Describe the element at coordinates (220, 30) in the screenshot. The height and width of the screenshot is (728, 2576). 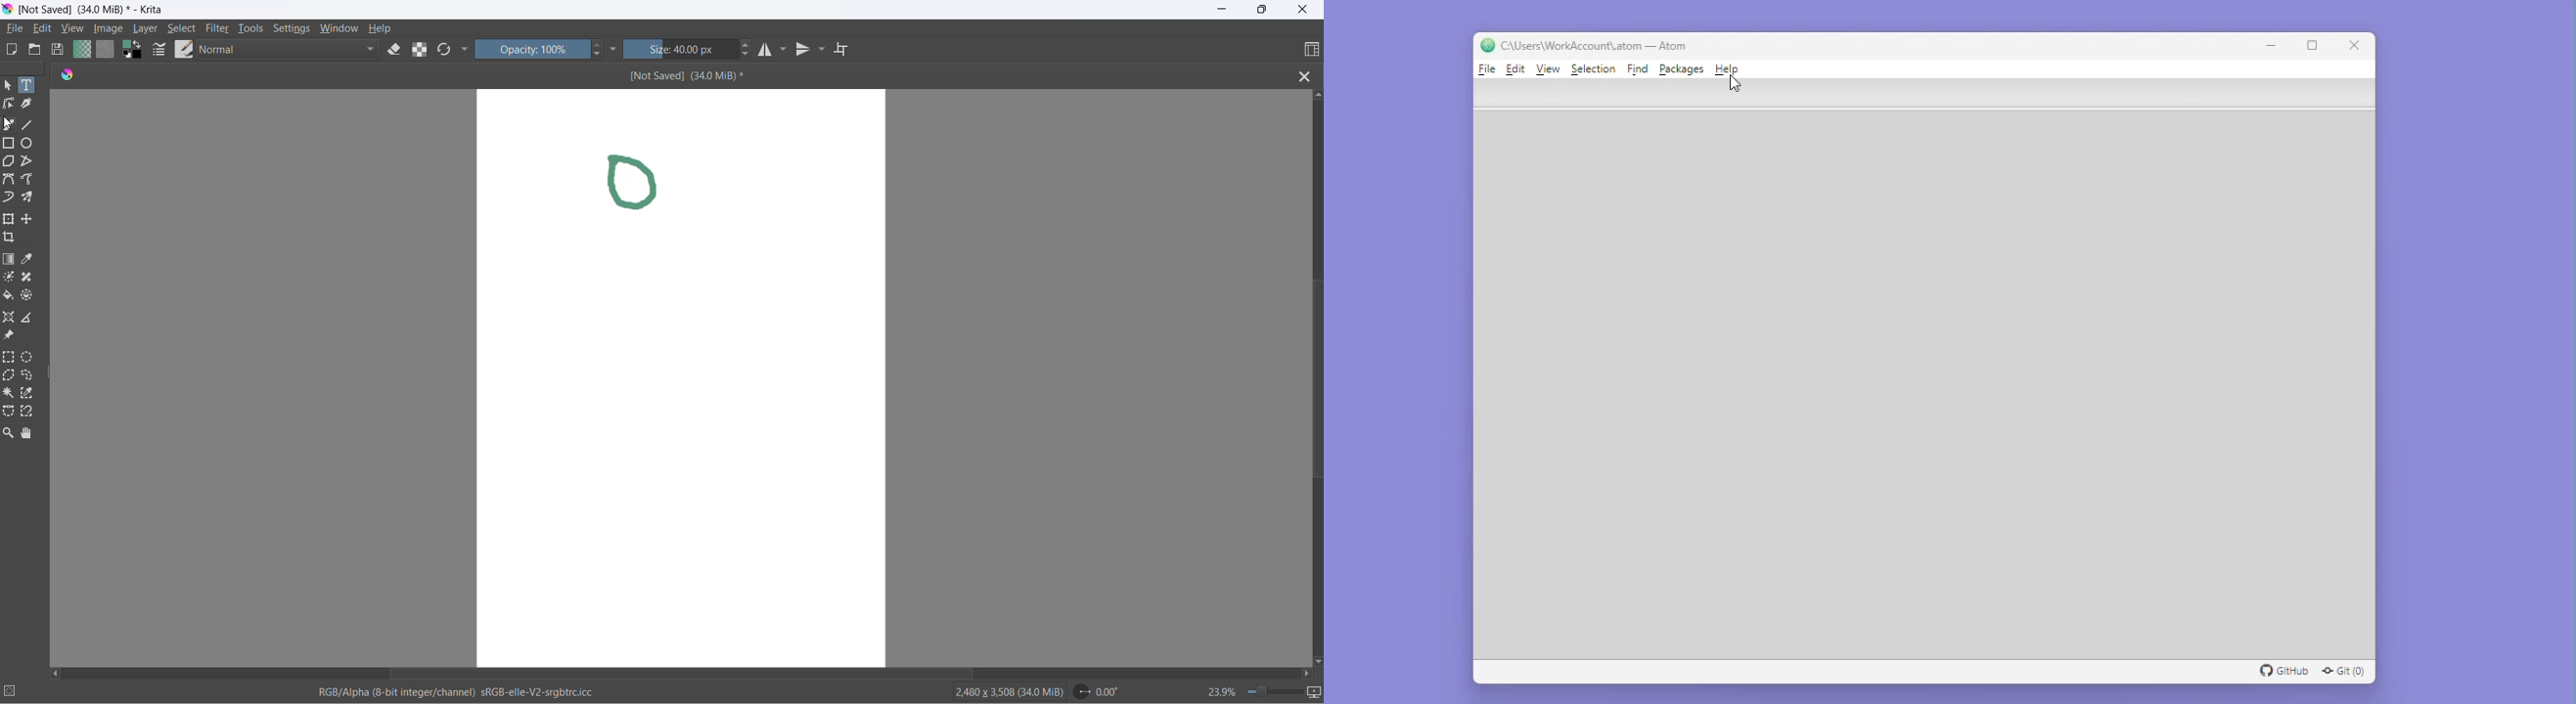
I see `filters` at that location.